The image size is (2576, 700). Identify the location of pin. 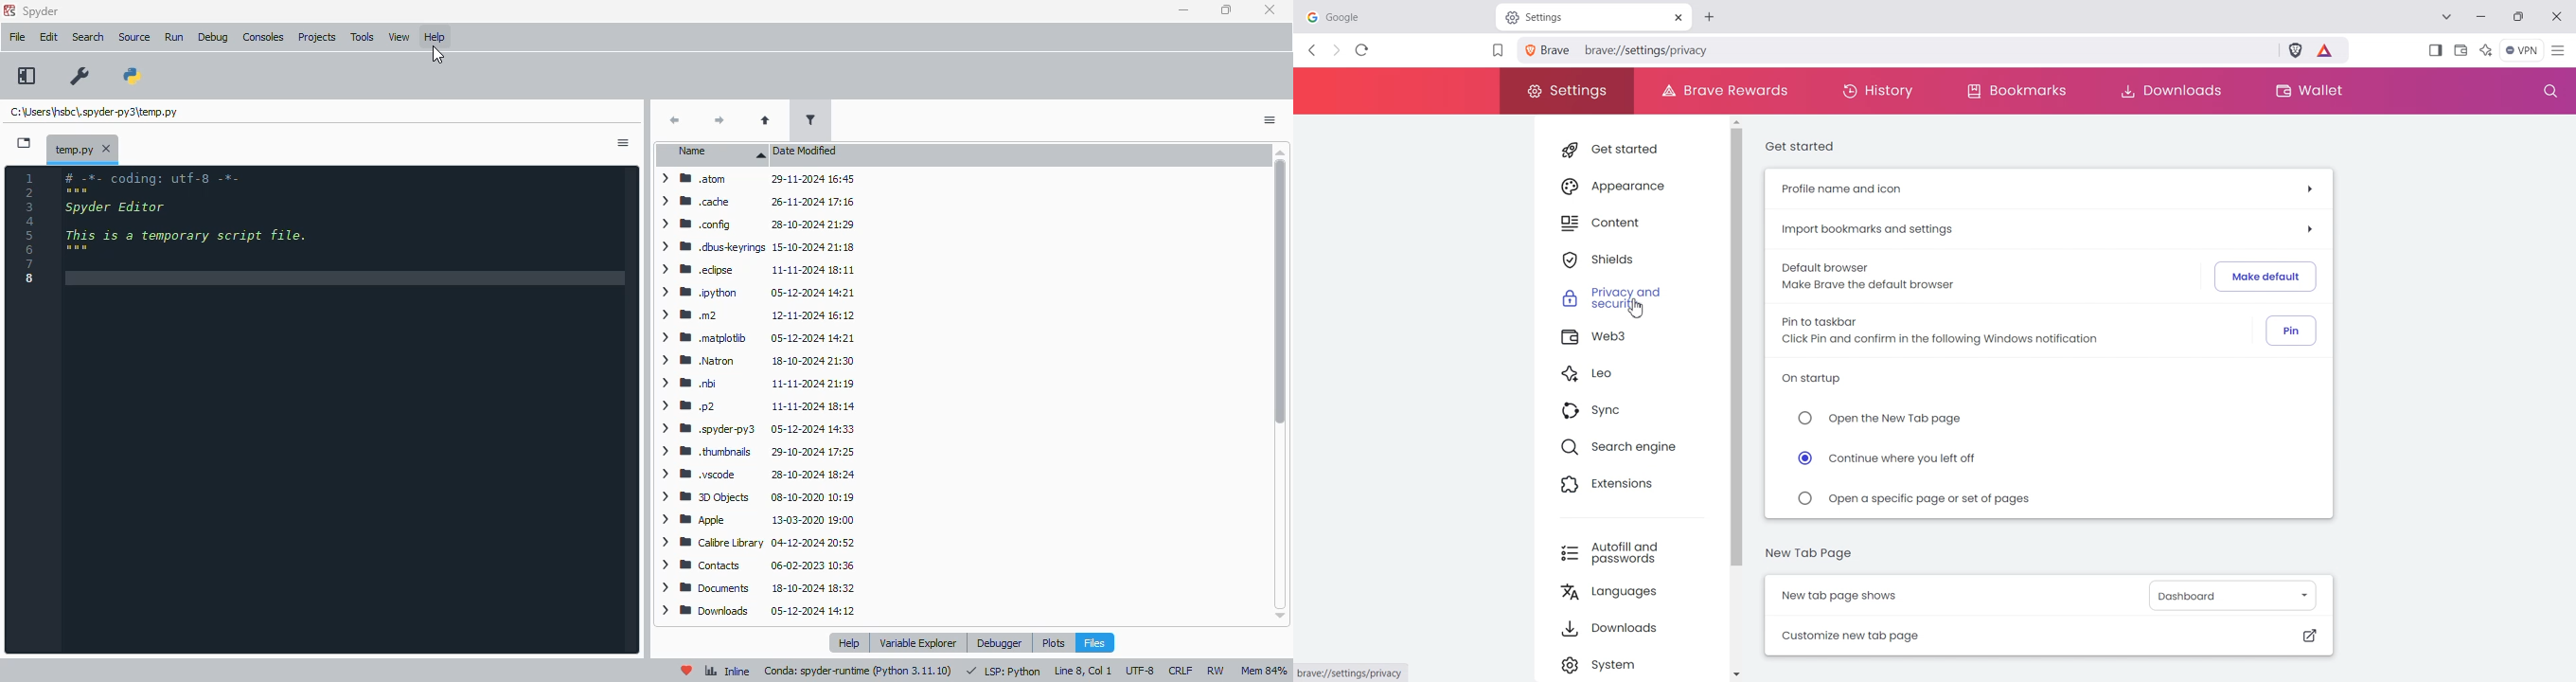
(2291, 330).